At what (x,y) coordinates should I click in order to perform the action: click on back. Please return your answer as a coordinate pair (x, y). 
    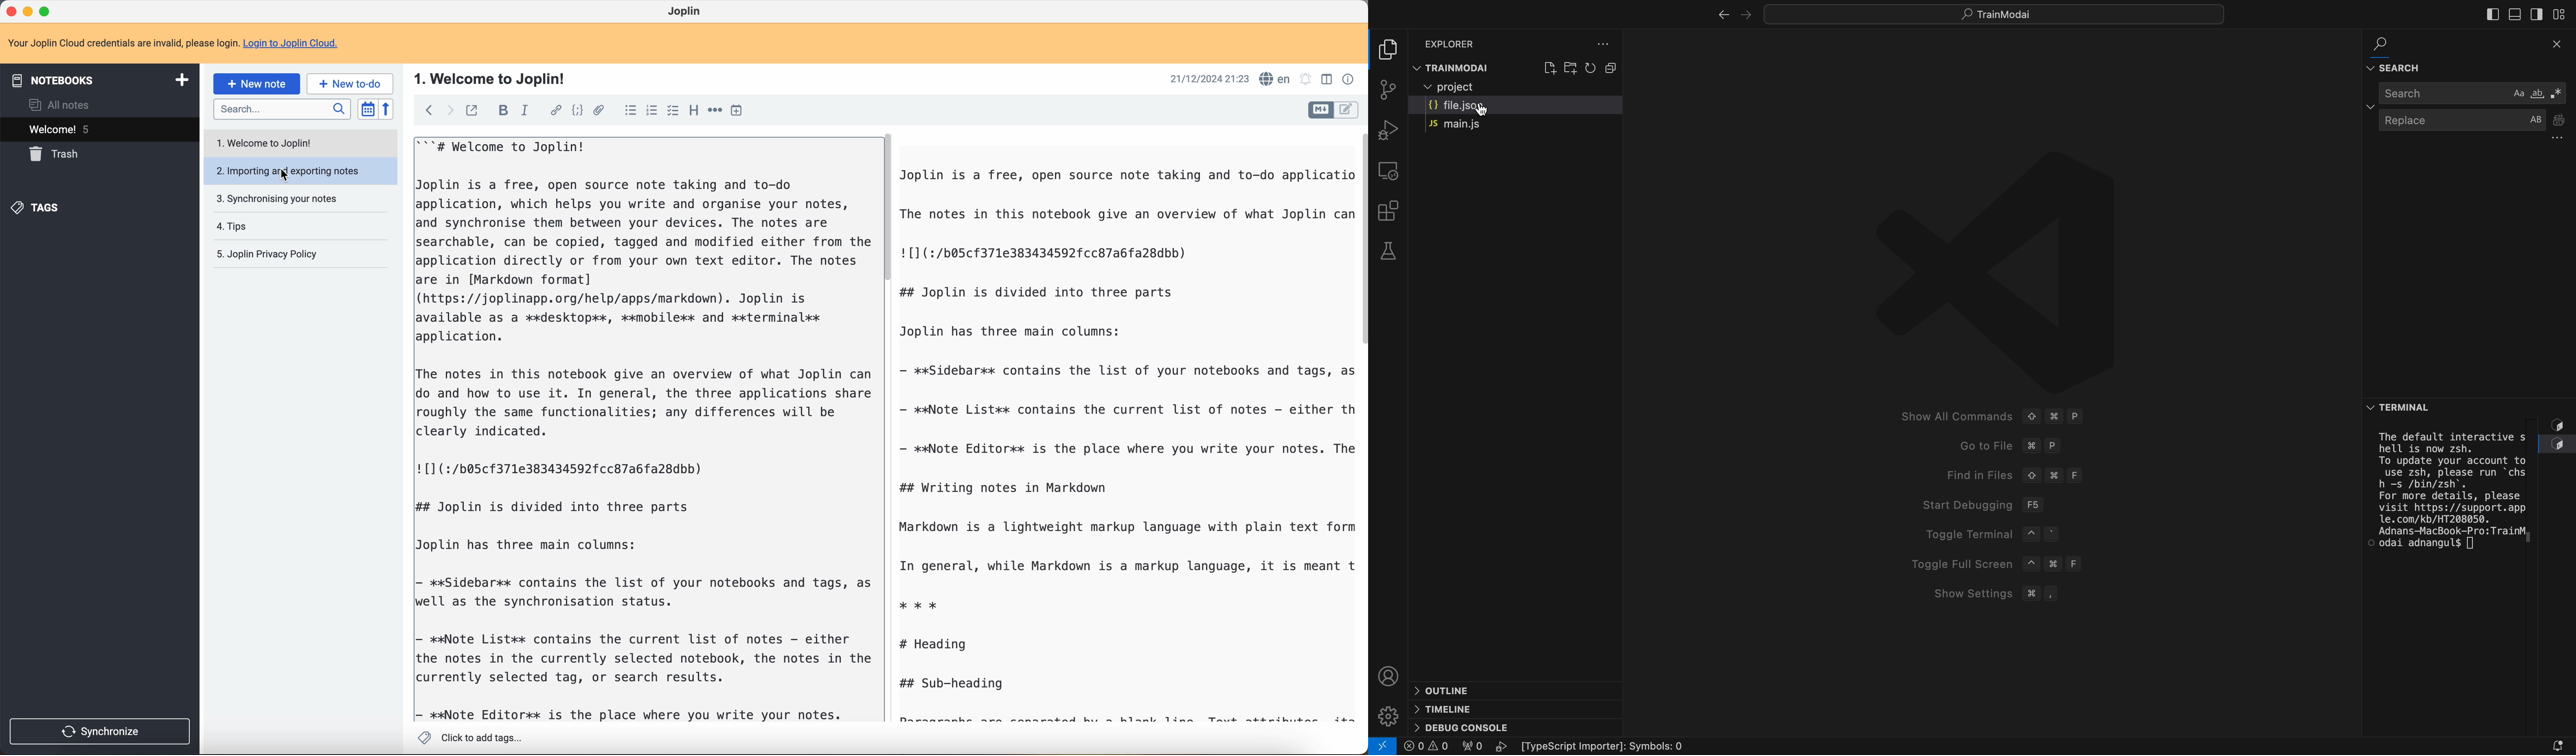
    Looking at the image, I should click on (426, 111).